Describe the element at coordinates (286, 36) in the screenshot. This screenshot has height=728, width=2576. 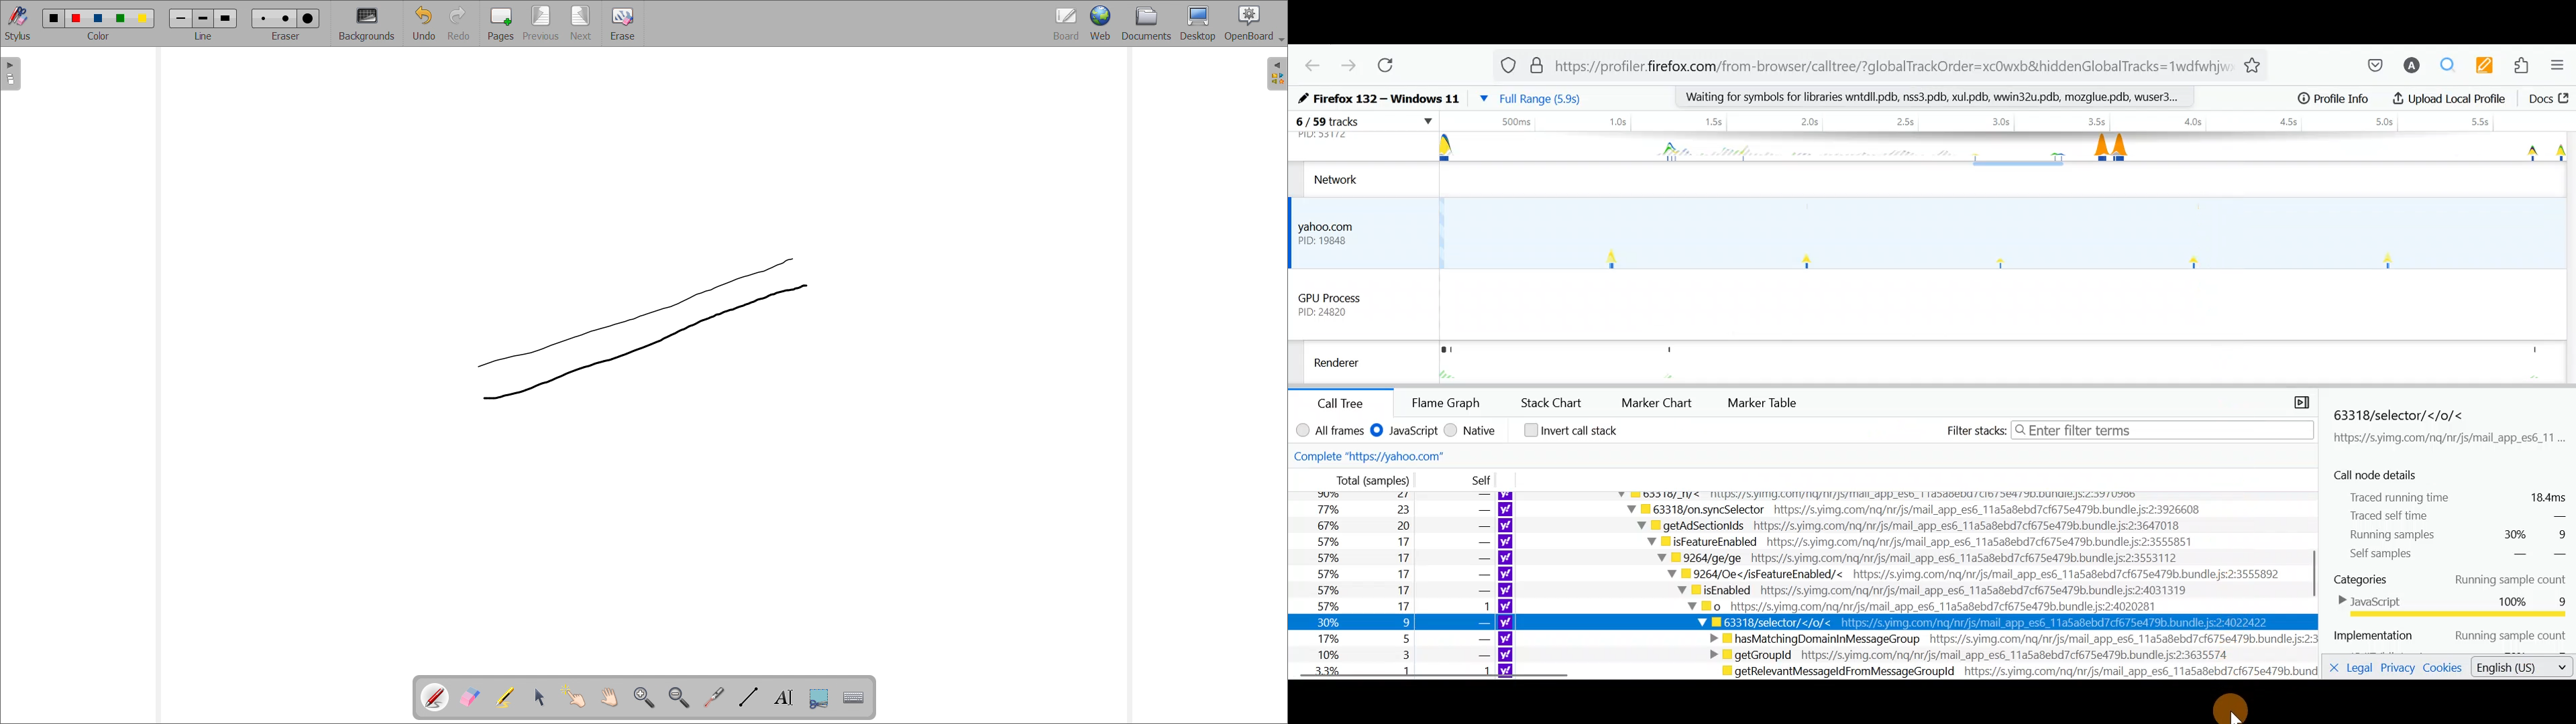
I see `select eraser size` at that location.